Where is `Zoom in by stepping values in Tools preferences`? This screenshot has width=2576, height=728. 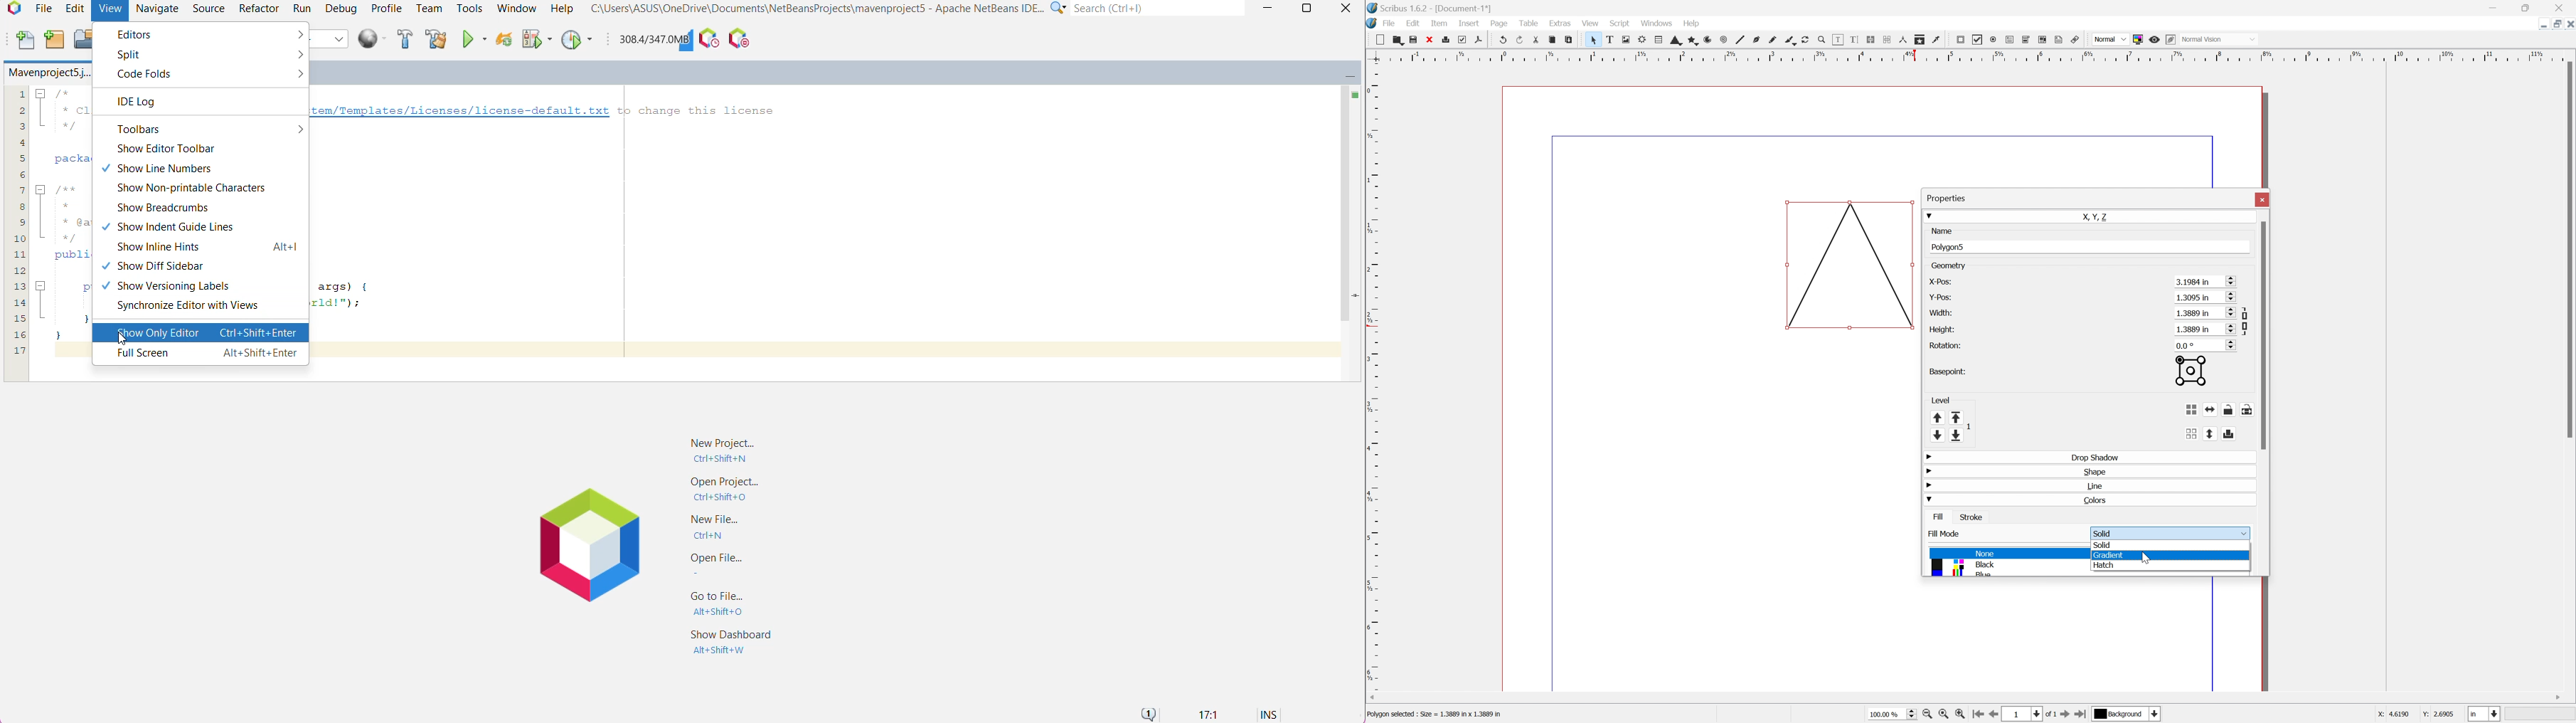
Zoom in by stepping values in Tools preferences is located at coordinates (1959, 714).